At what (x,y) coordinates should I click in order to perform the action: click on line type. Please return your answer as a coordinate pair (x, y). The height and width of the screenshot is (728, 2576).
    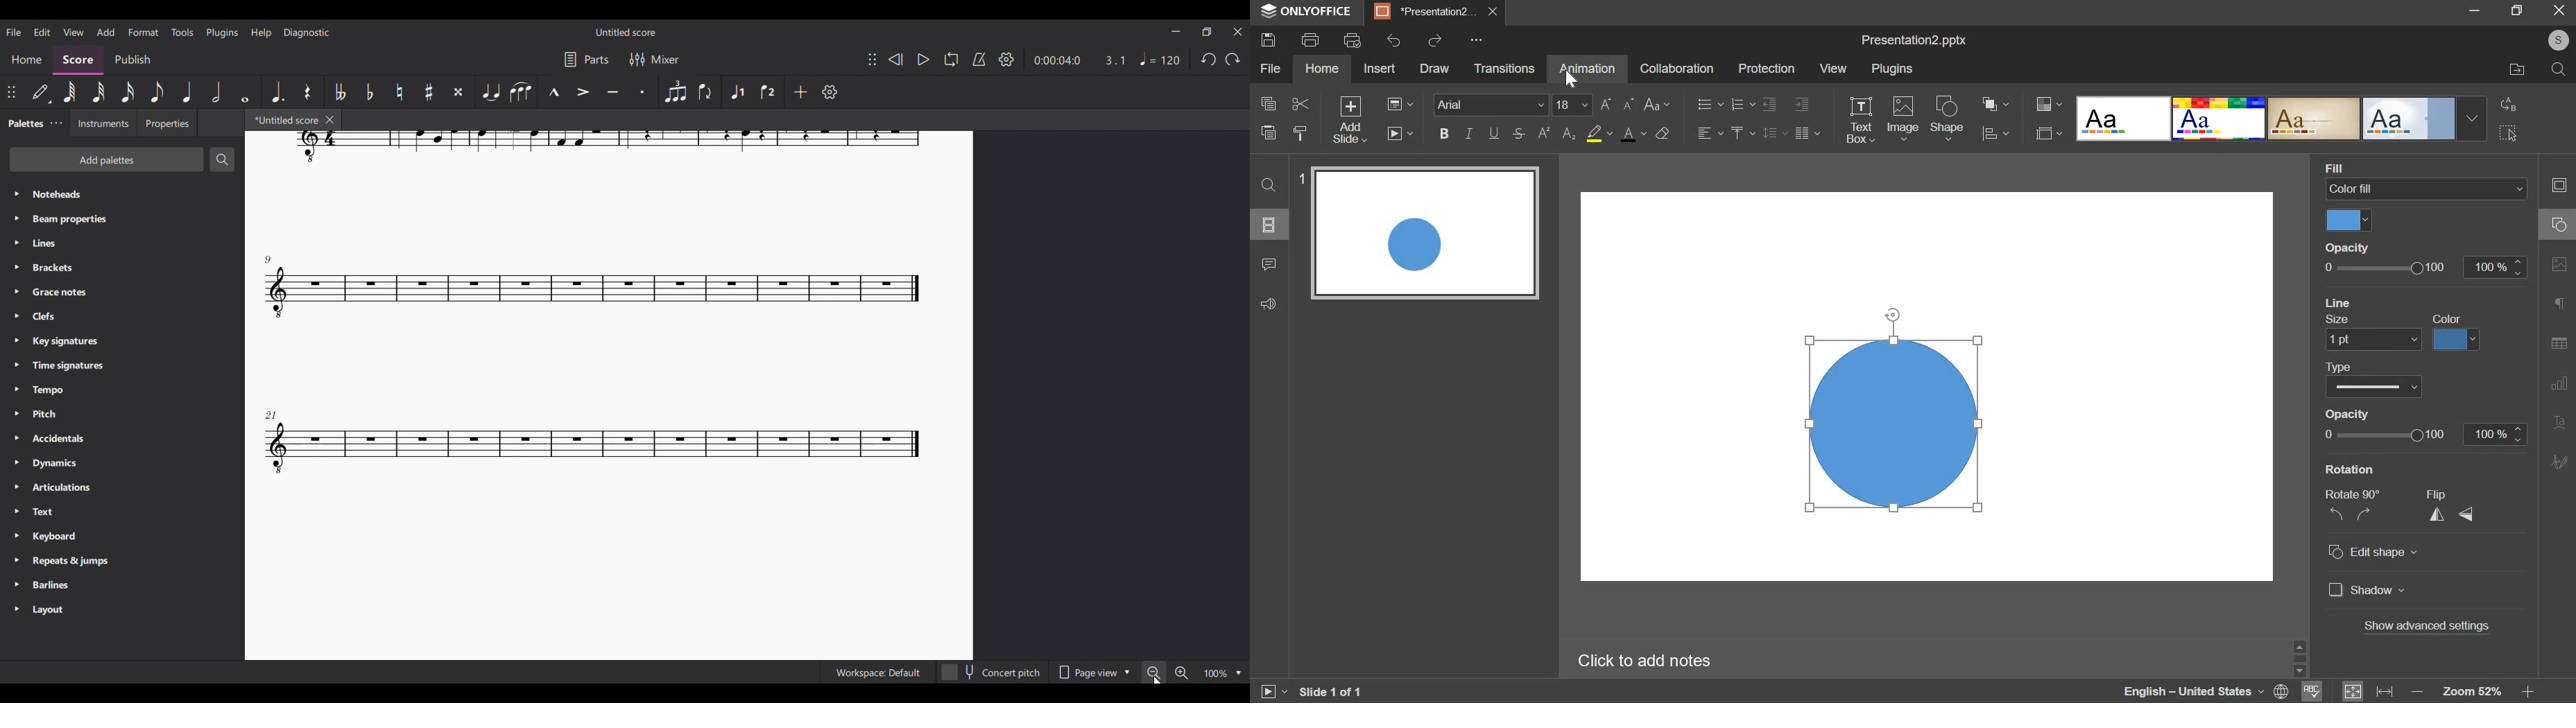
    Looking at the image, I should click on (2375, 387).